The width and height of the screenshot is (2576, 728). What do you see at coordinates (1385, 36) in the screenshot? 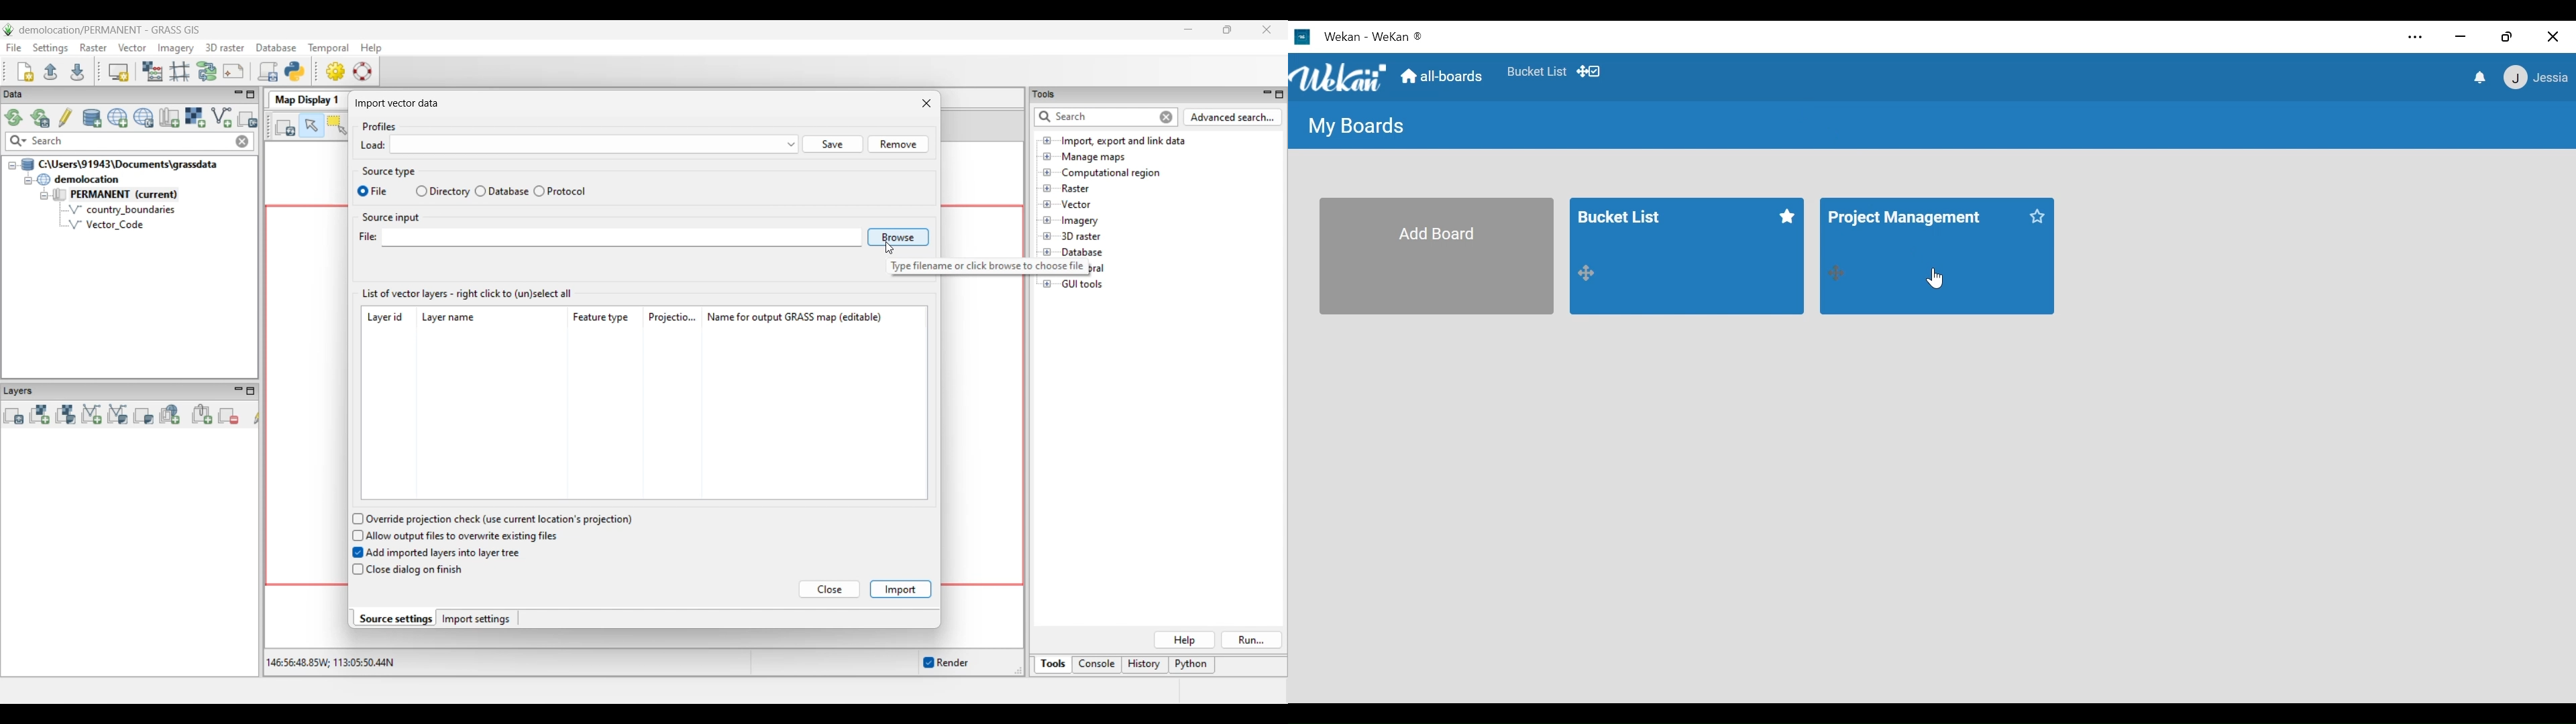
I see `wekan - wekan` at bounding box center [1385, 36].